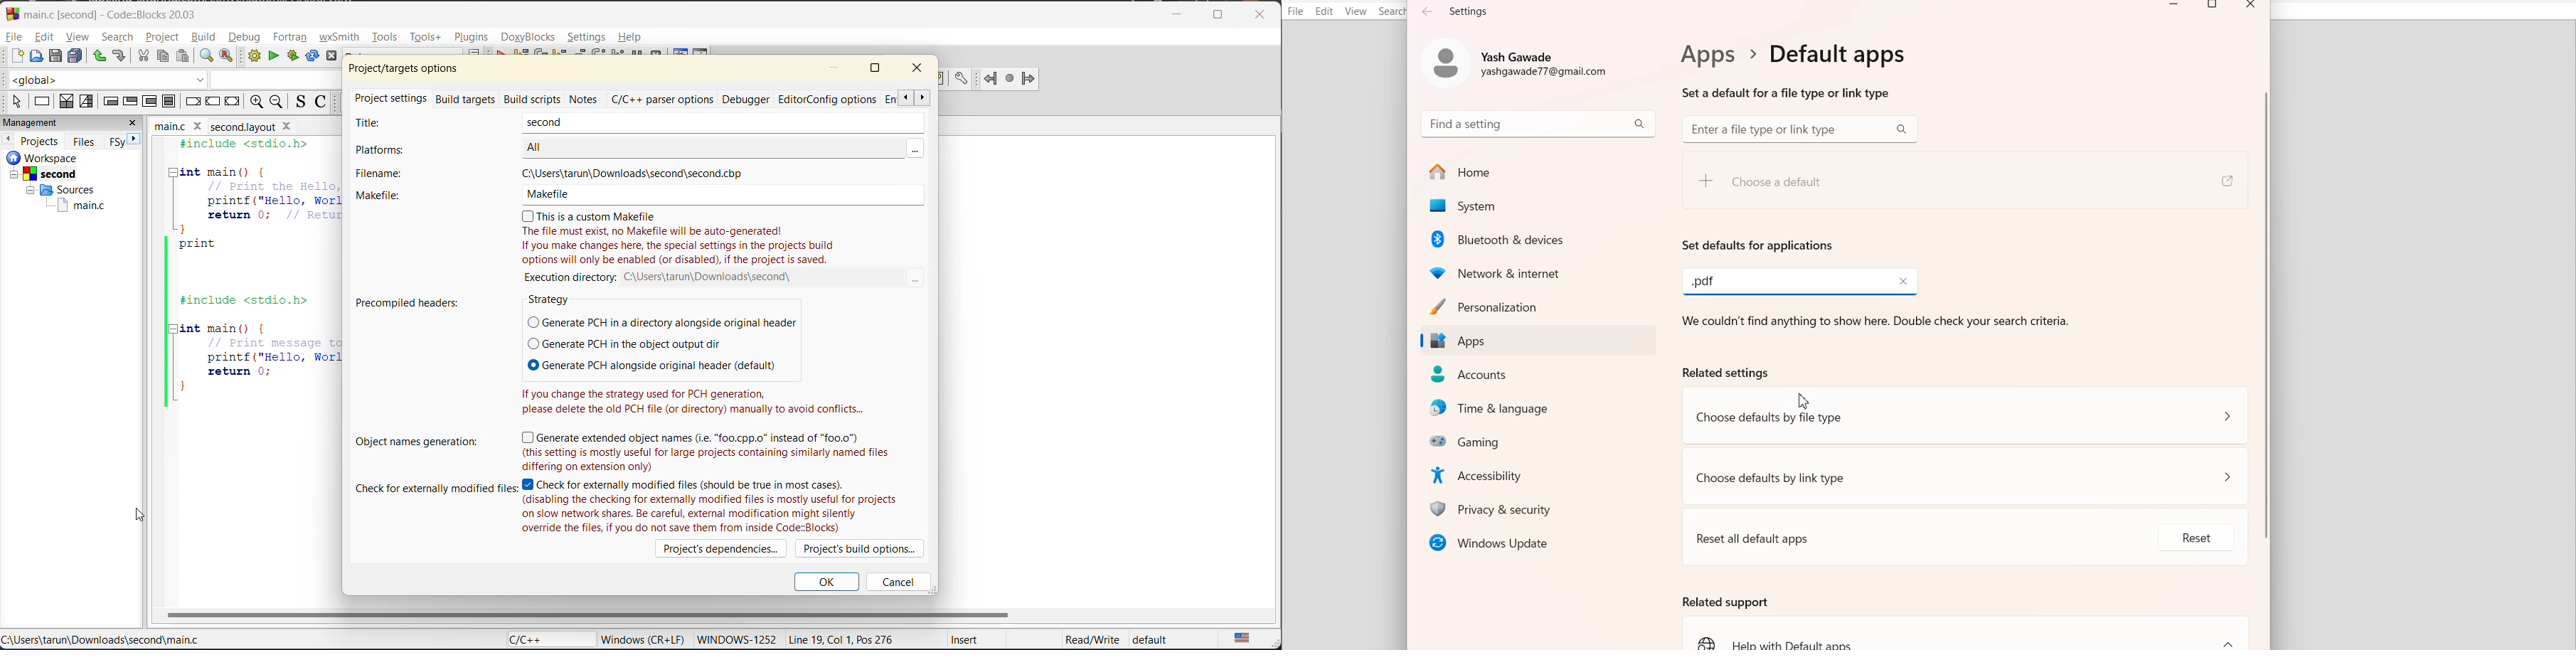 This screenshot has height=672, width=2576. Describe the element at coordinates (1967, 416) in the screenshot. I see `Choose defaults by file type` at that location.